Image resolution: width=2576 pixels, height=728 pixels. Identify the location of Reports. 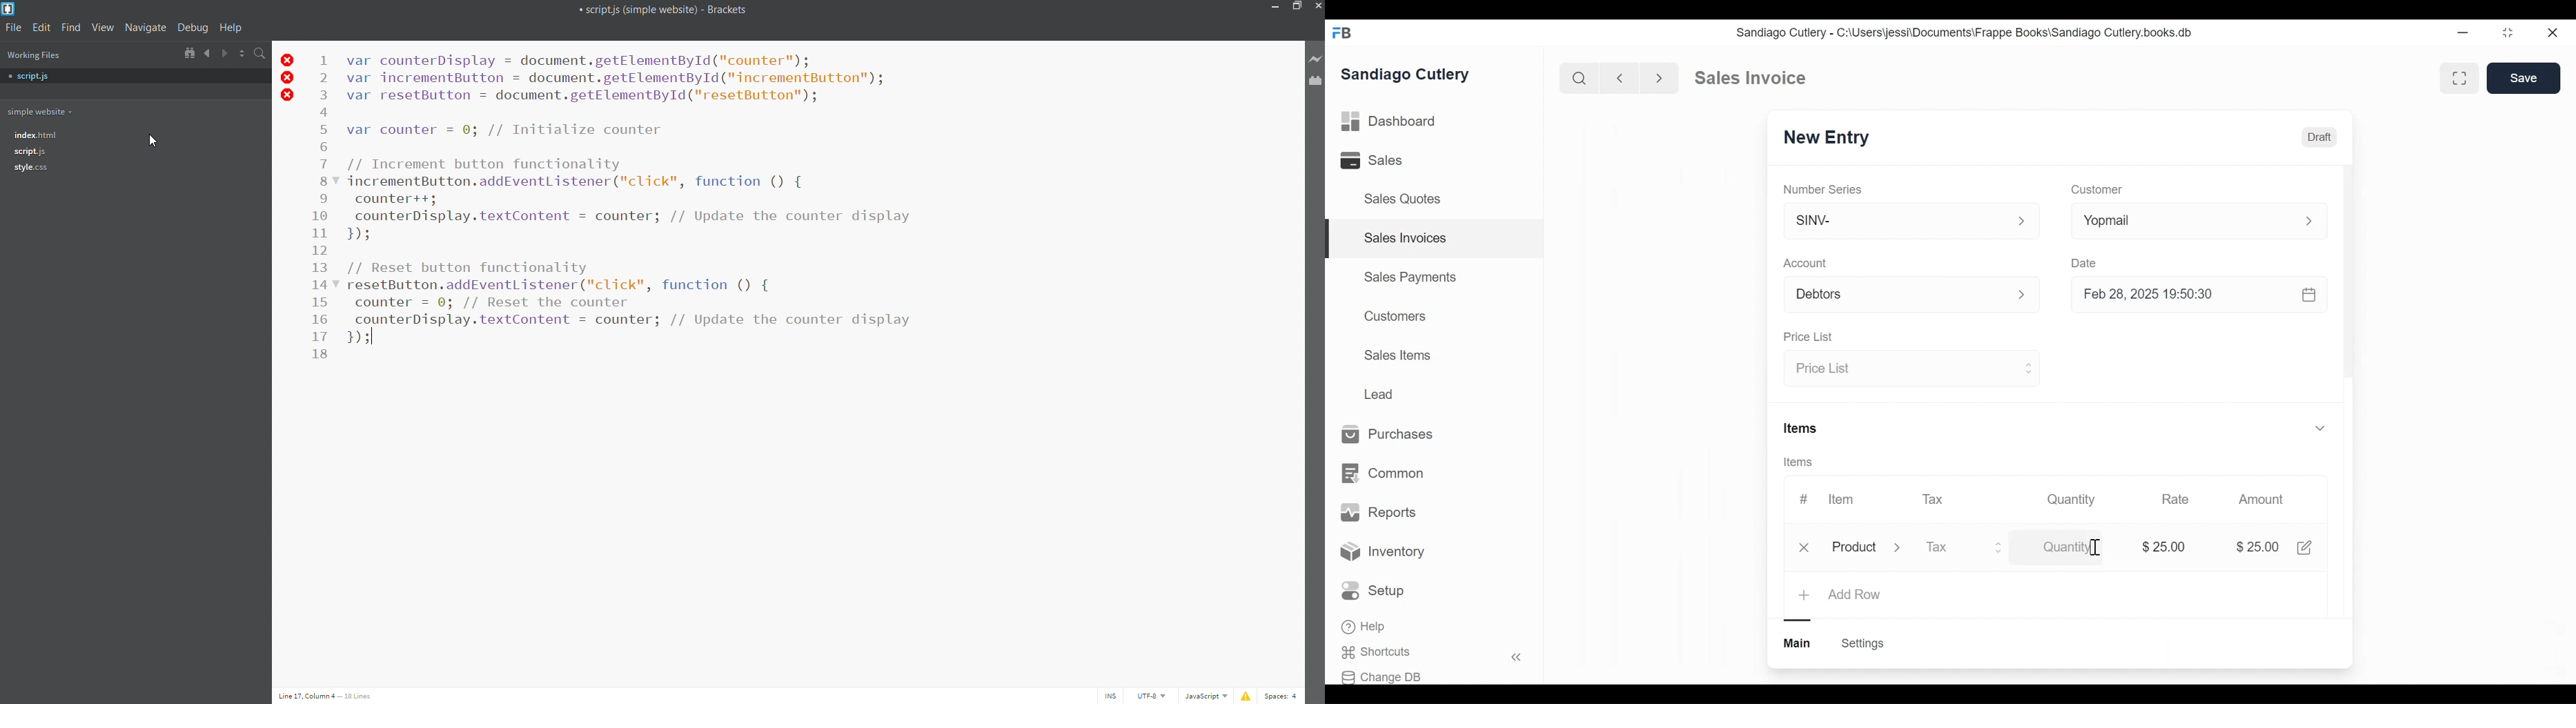
(1378, 512).